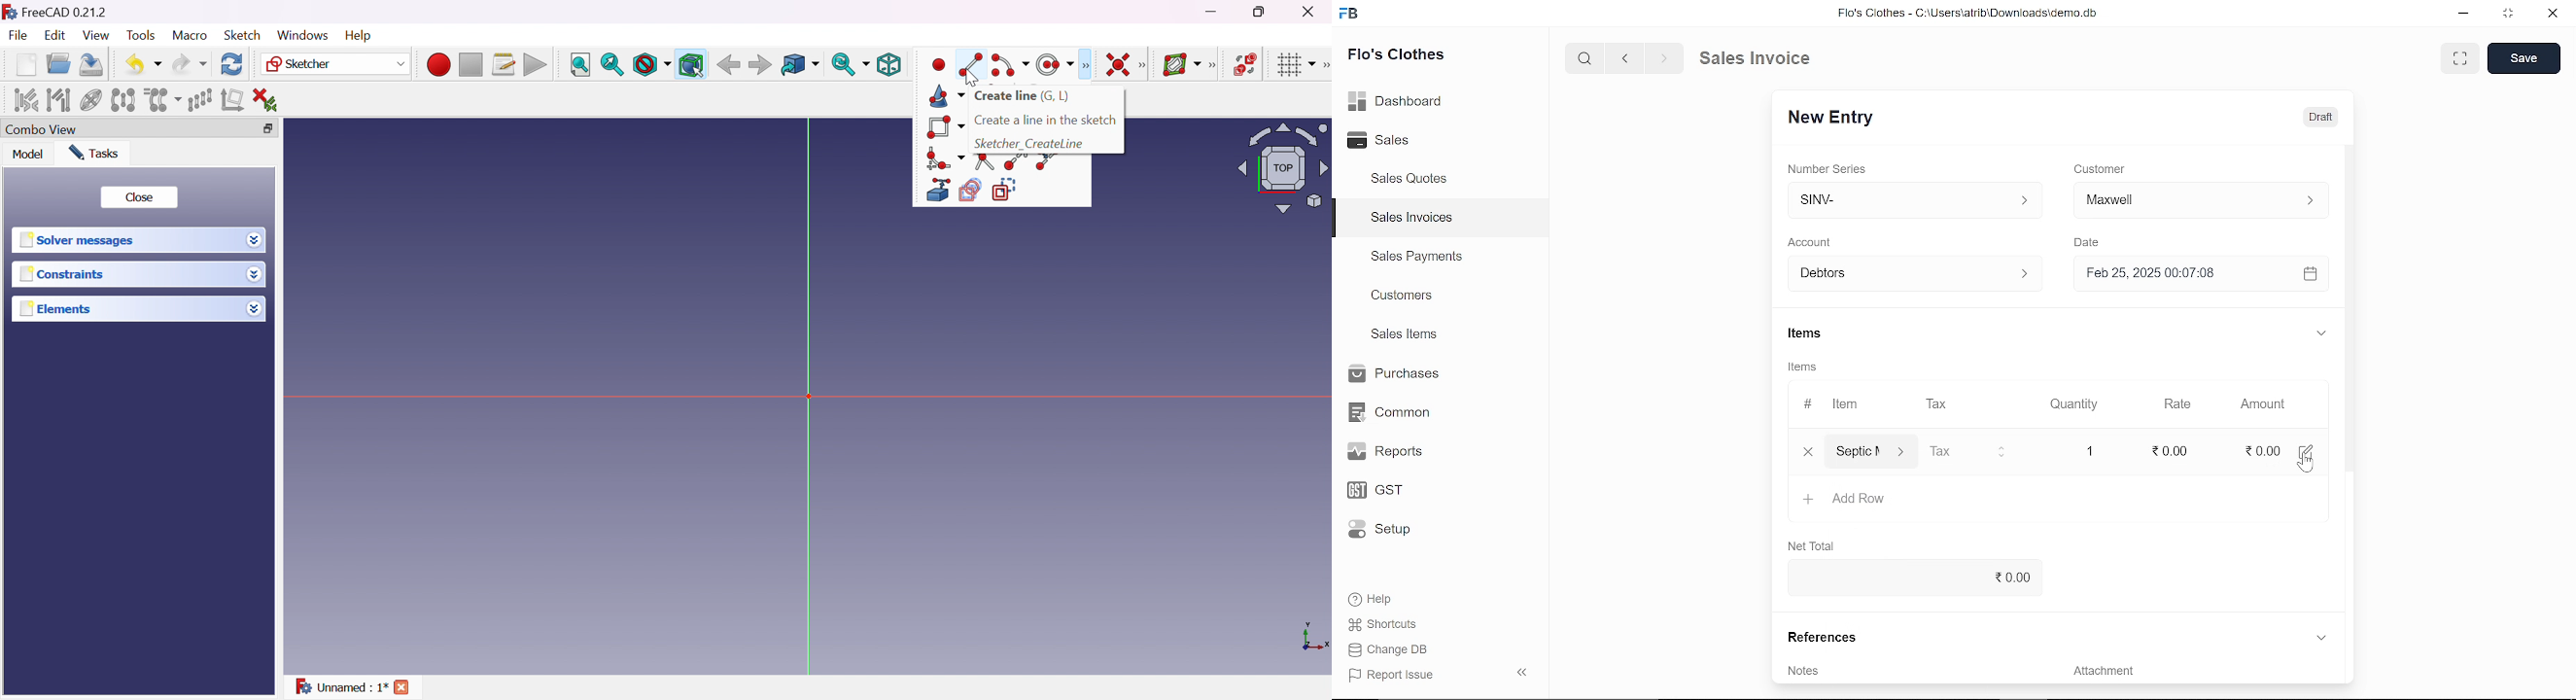 This screenshot has width=2576, height=700. I want to click on File, so click(19, 36).